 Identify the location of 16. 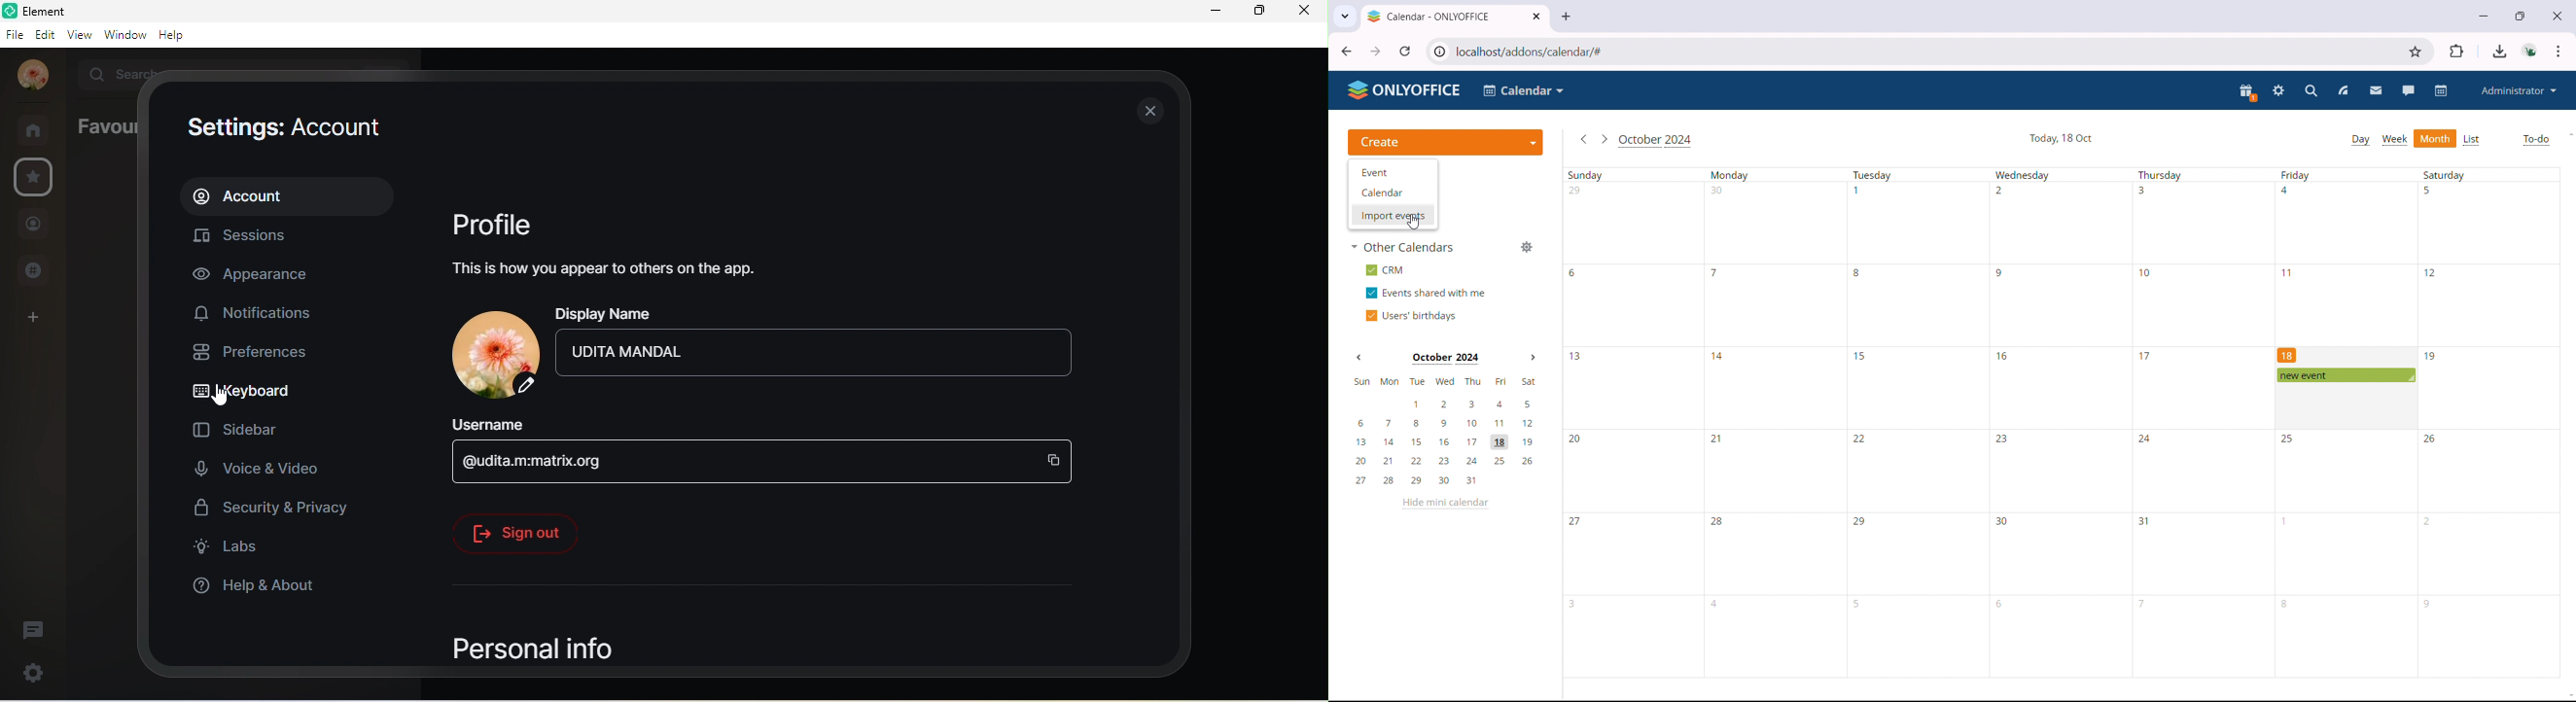
(2001, 355).